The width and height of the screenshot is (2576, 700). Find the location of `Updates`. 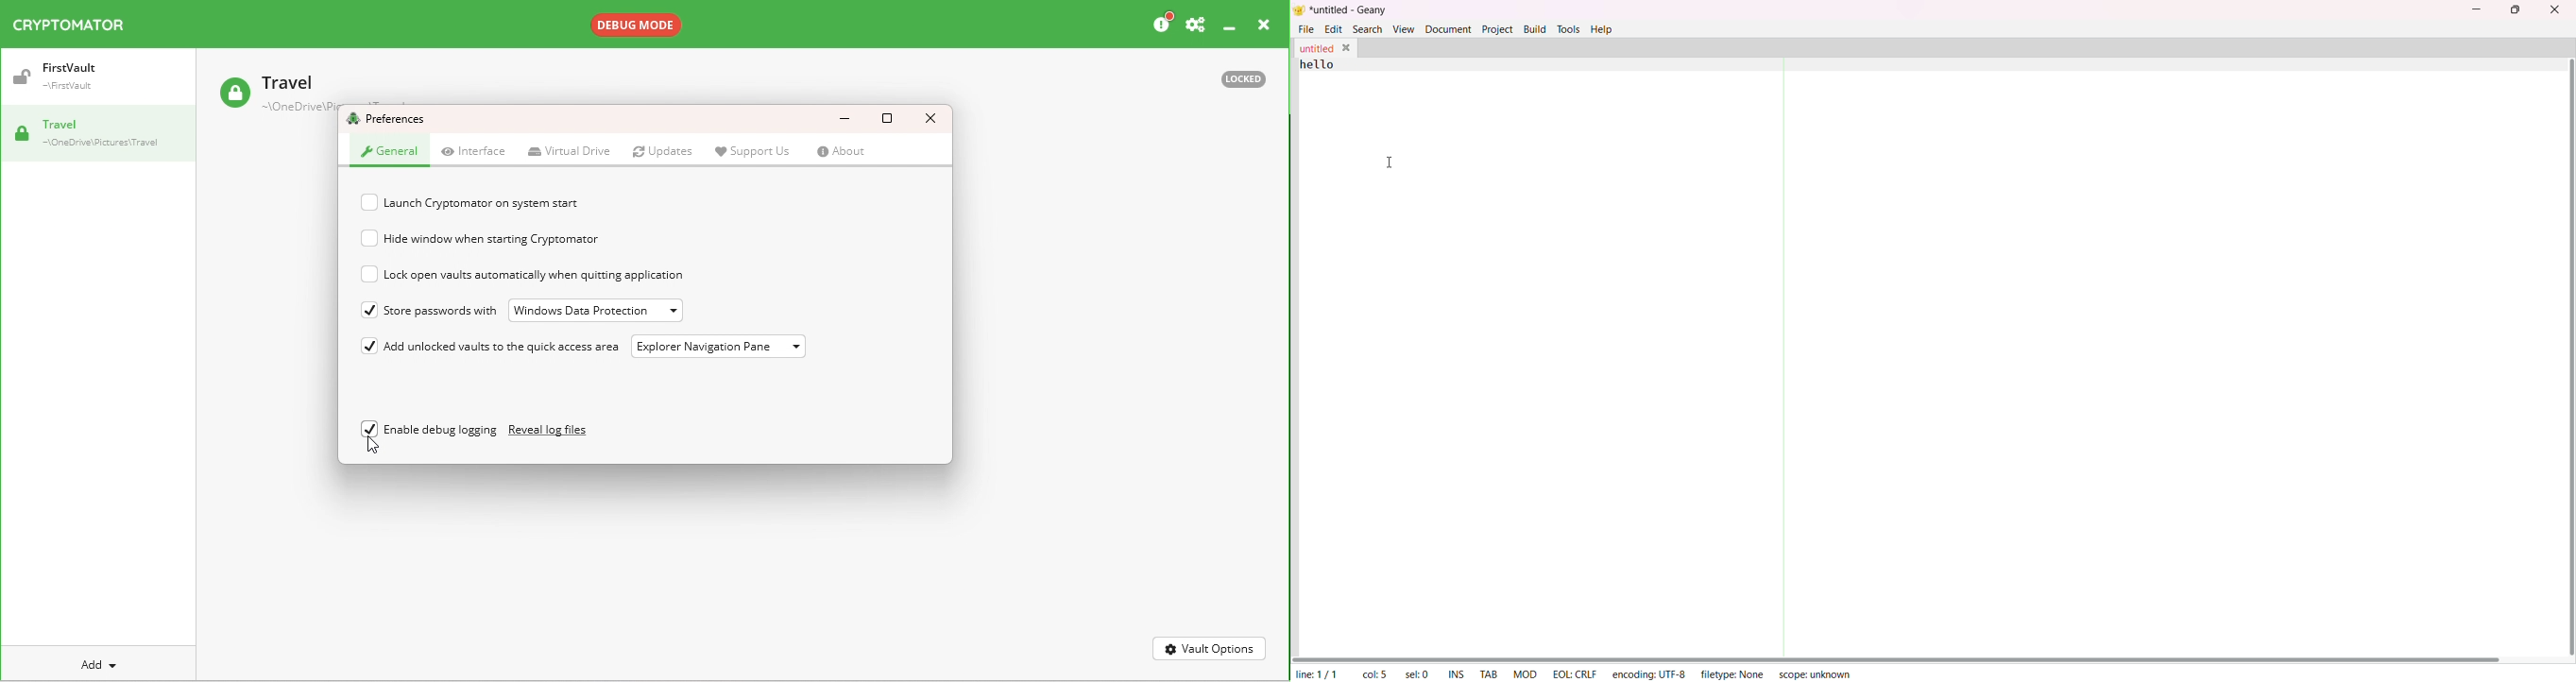

Updates is located at coordinates (663, 150).